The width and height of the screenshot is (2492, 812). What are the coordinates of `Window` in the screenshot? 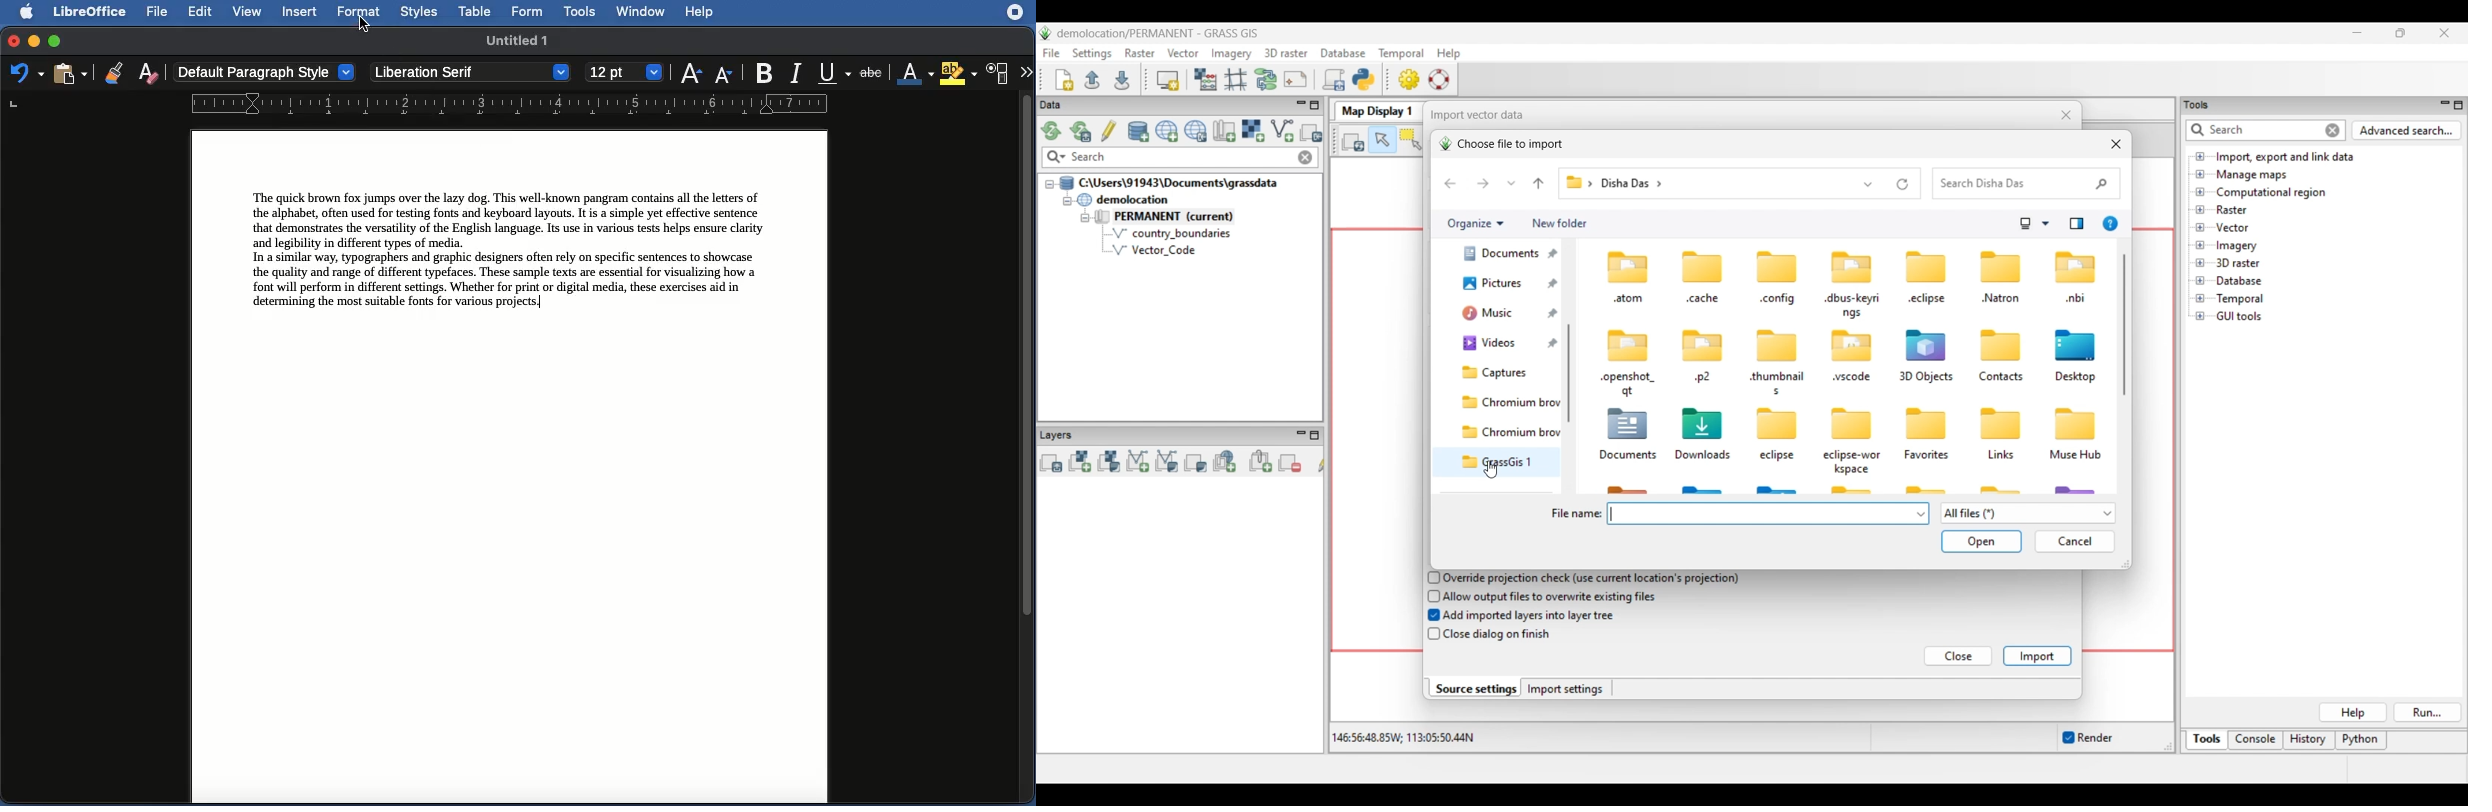 It's located at (640, 12).